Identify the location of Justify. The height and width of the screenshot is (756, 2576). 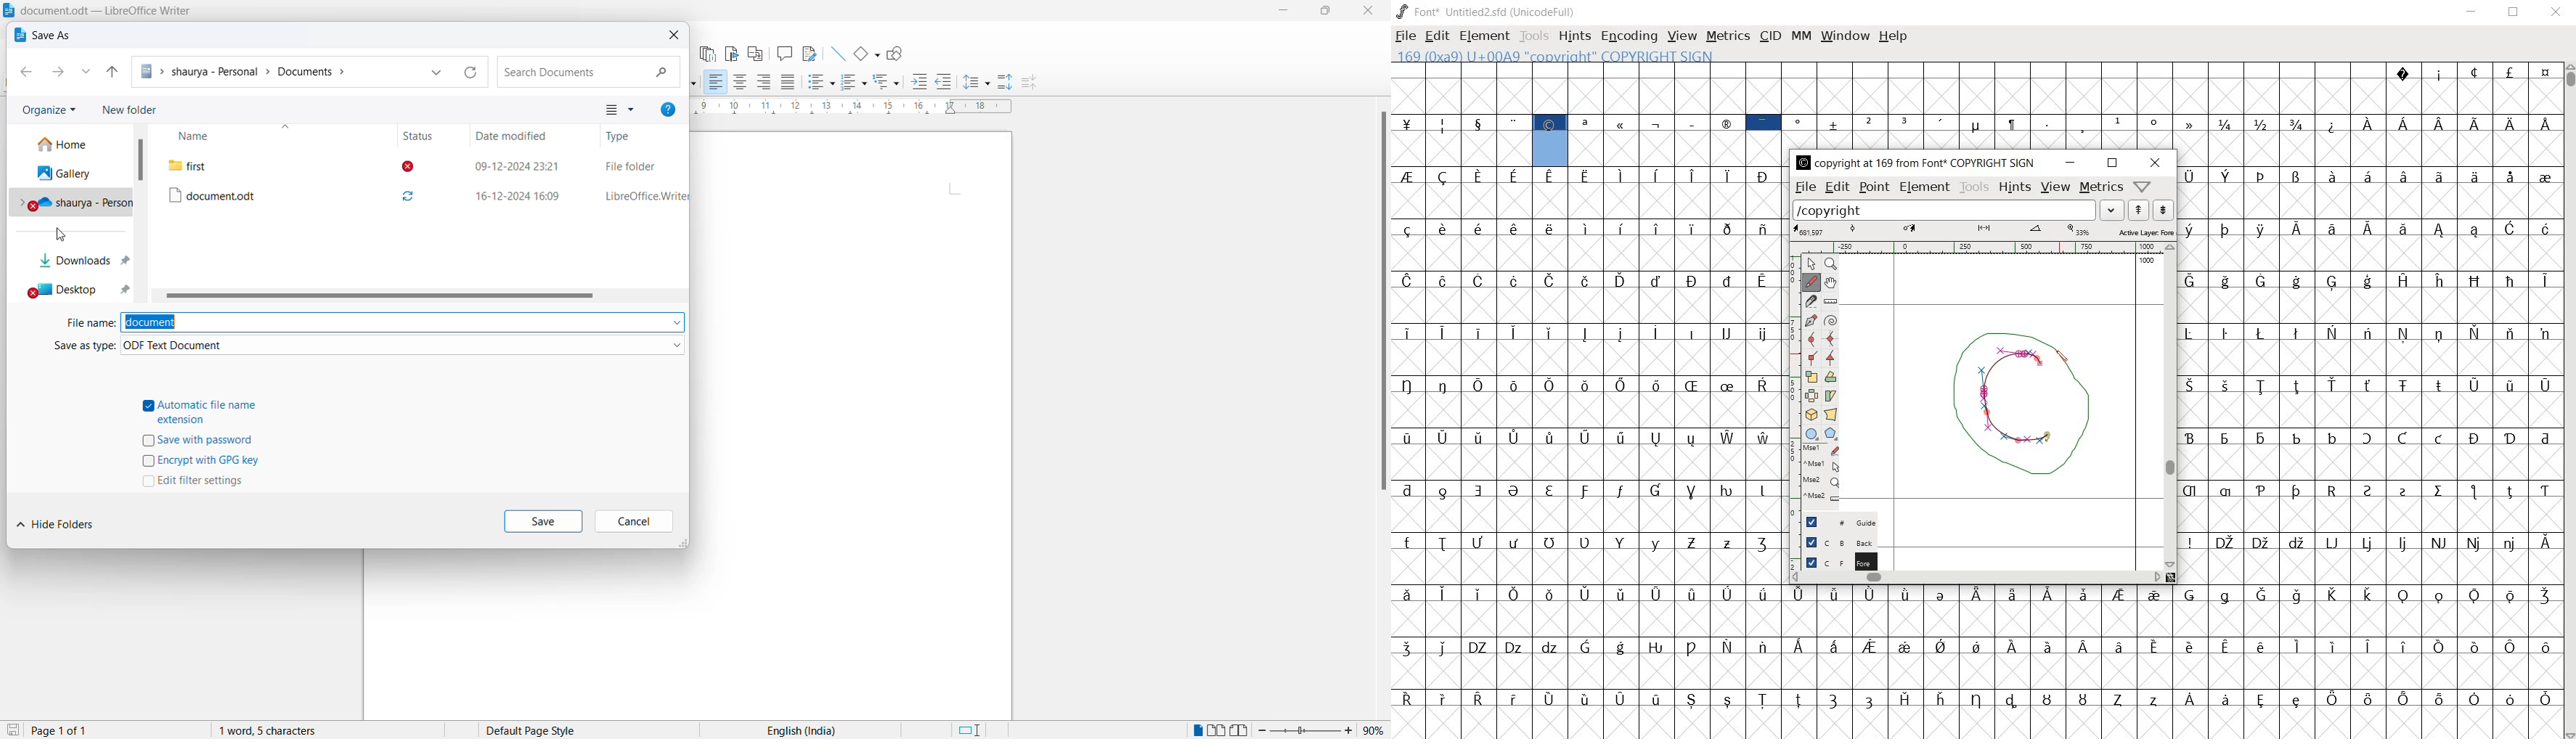
(788, 83).